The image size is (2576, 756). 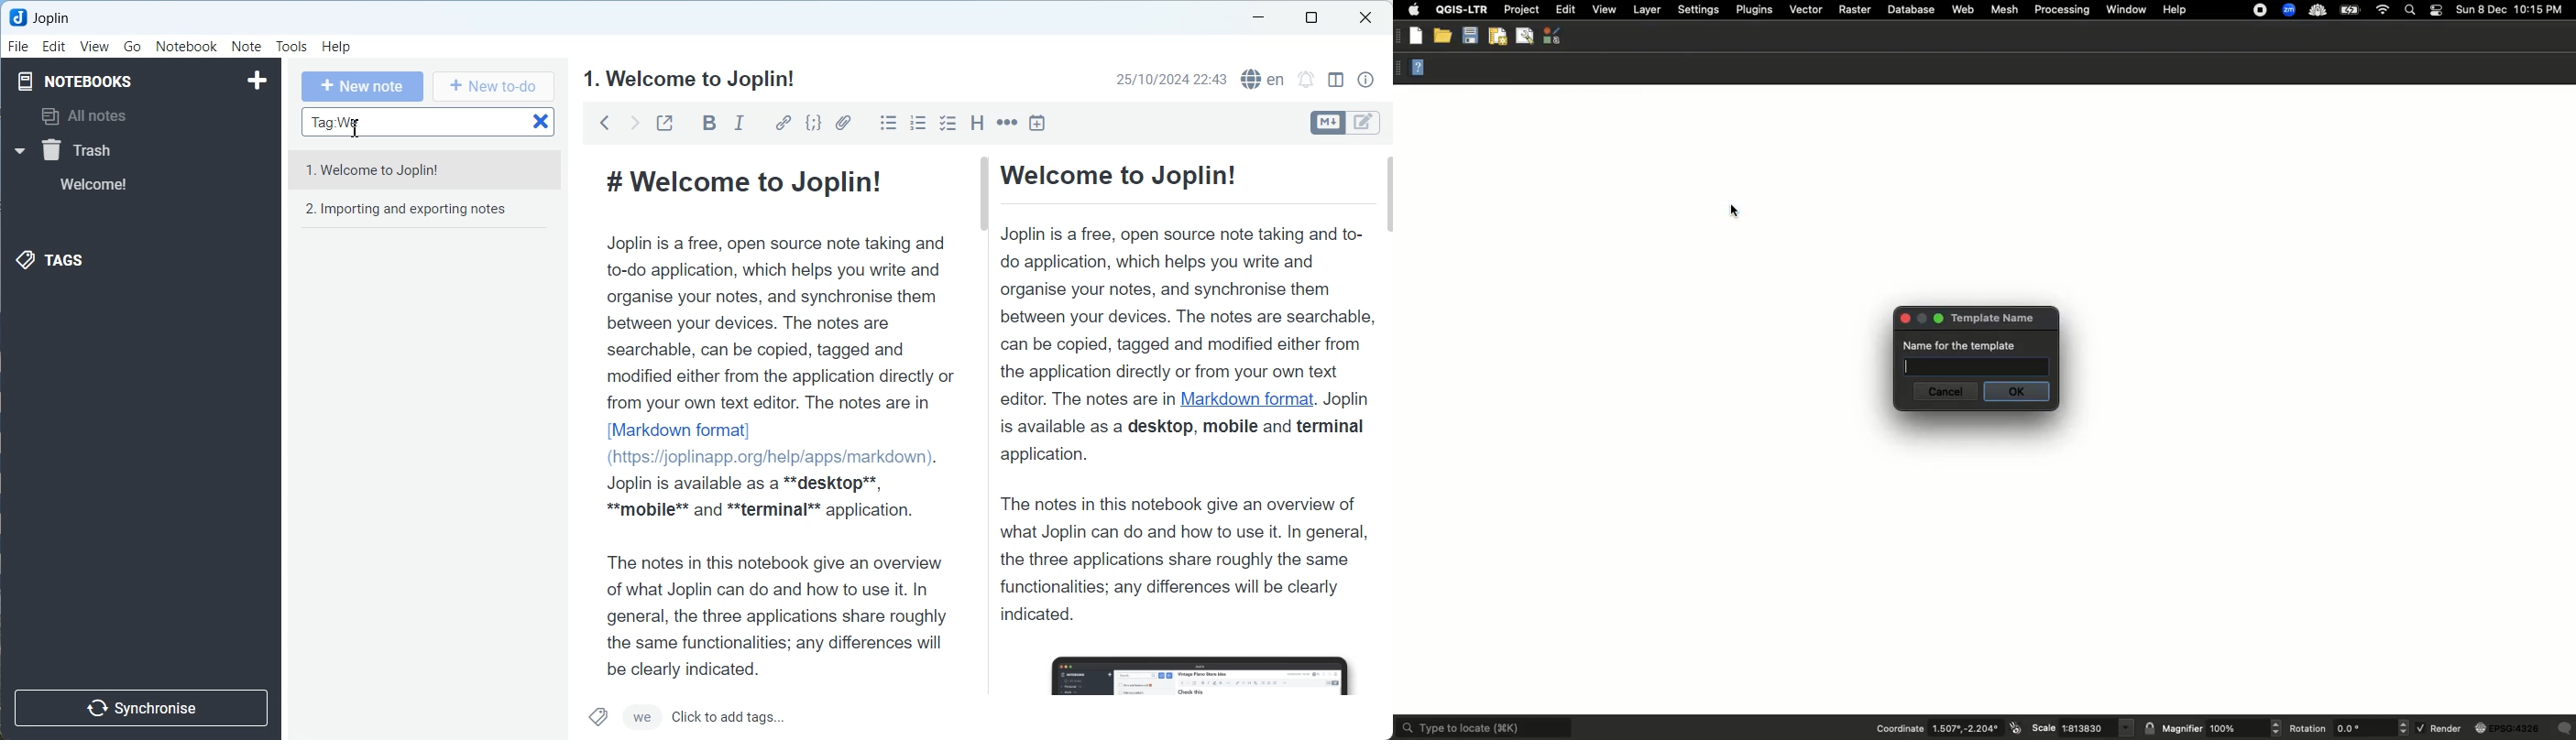 I want to click on File, so click(x=19, y=47).